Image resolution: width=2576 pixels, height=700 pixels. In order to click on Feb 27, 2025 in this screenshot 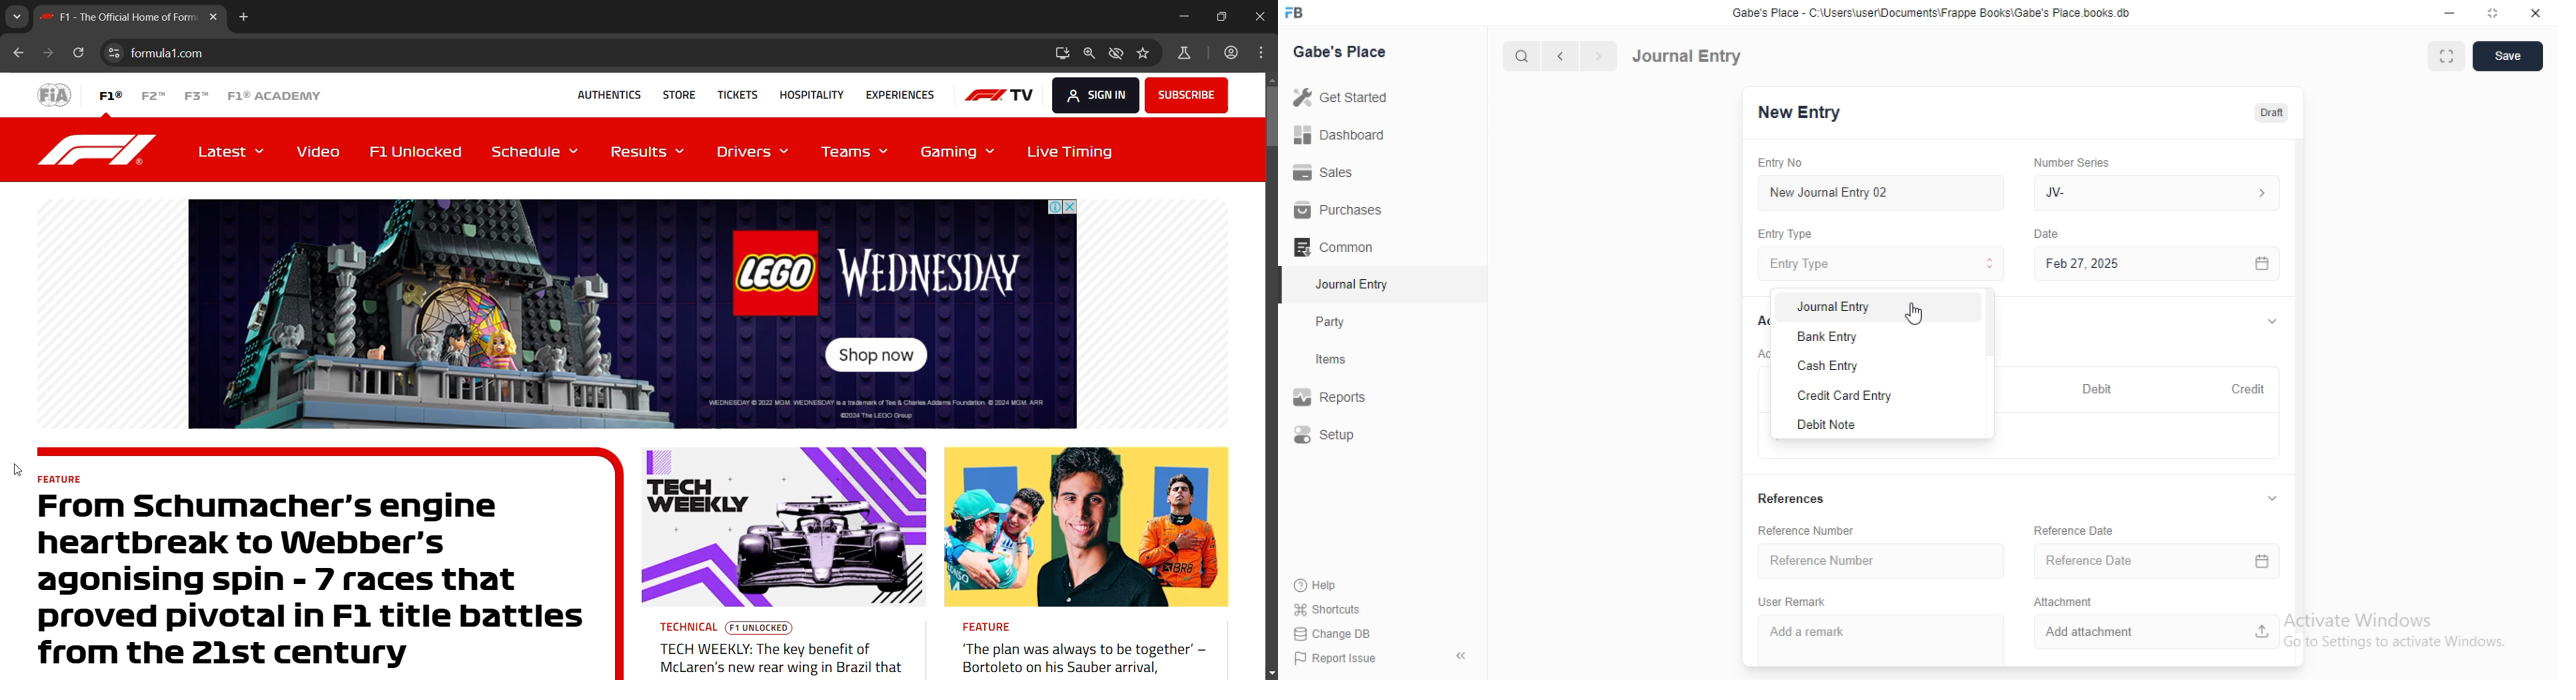, I will do `click(2161, 264)`.